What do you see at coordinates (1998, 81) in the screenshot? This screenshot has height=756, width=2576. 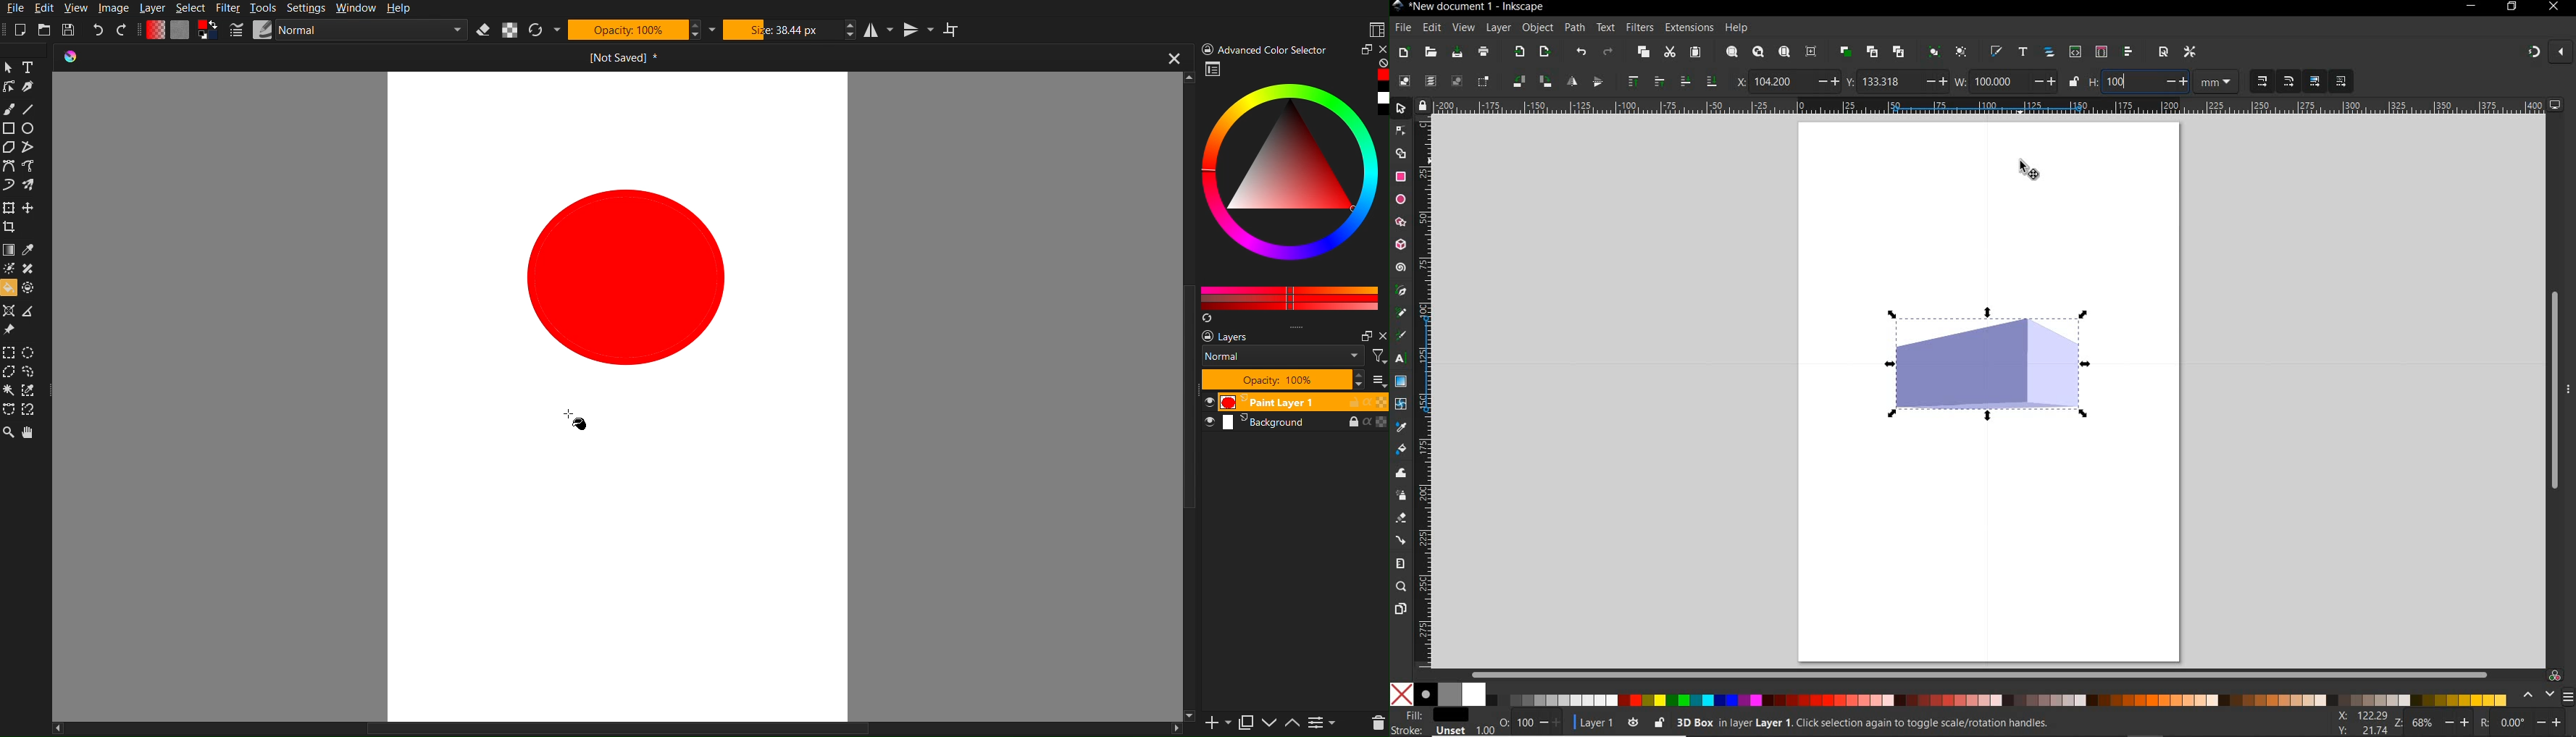 I see `100` at bounding box center [1998, 81].